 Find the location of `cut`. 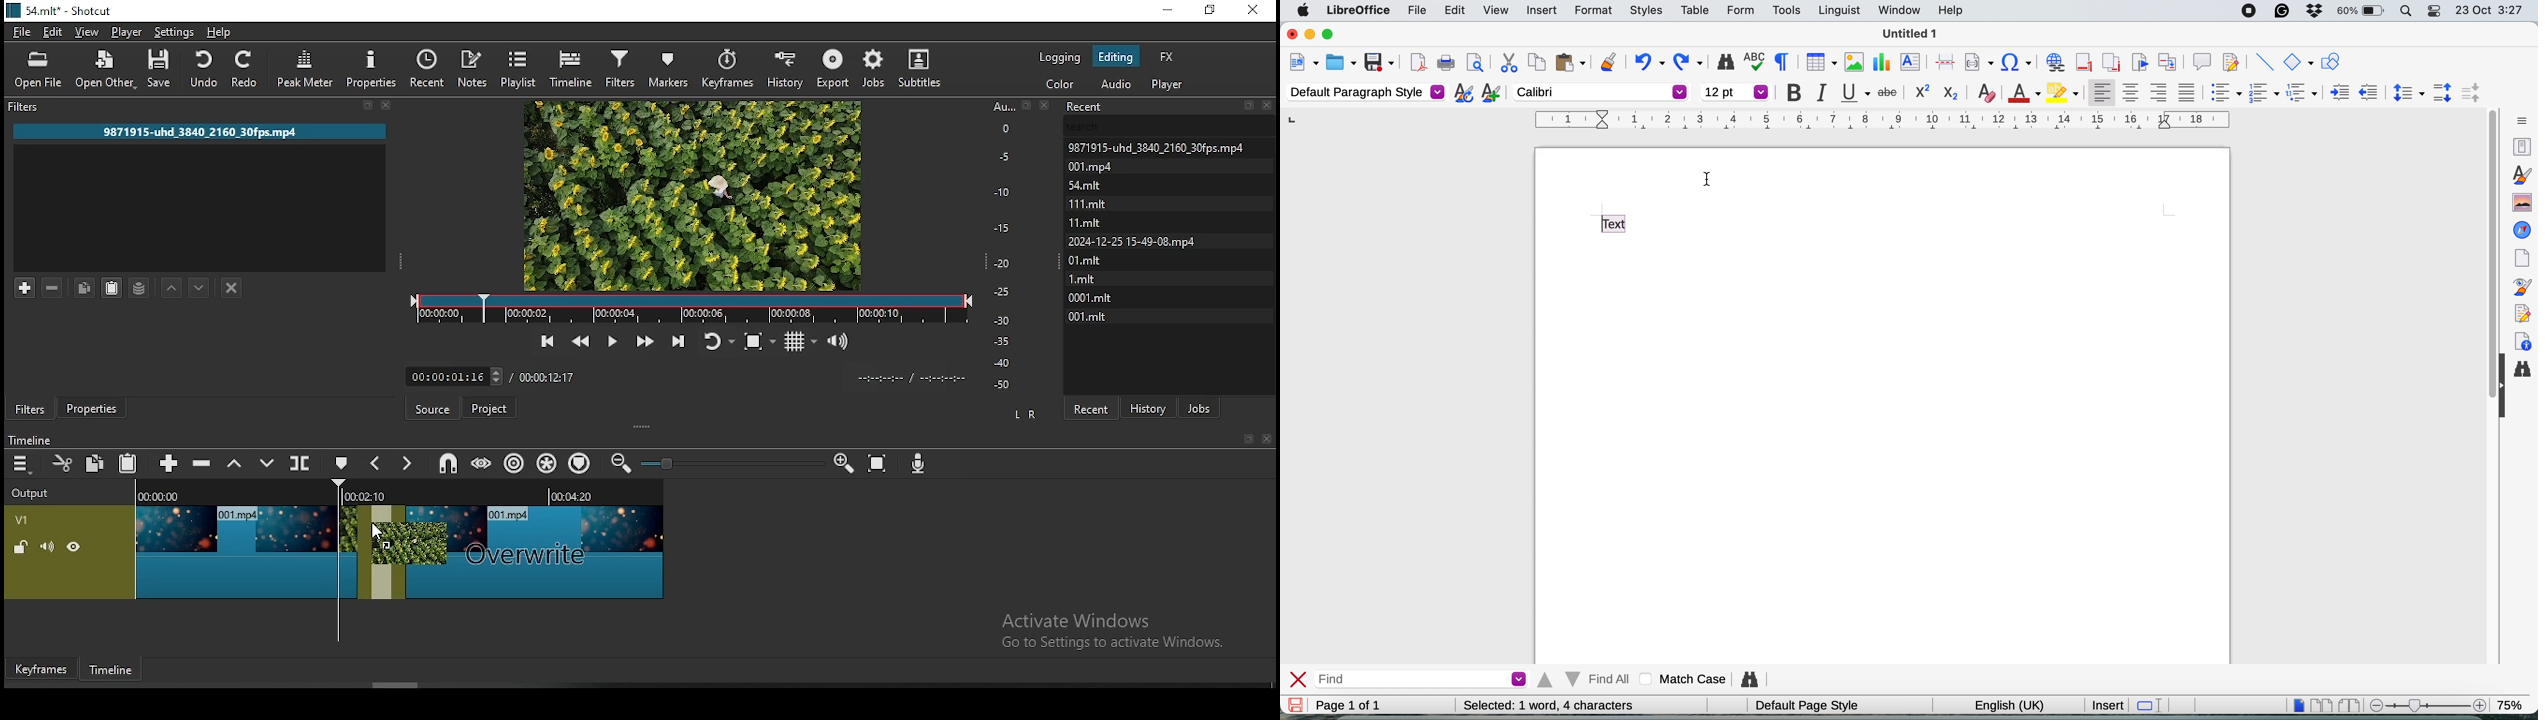

cut is located at coordinates (59, 462).